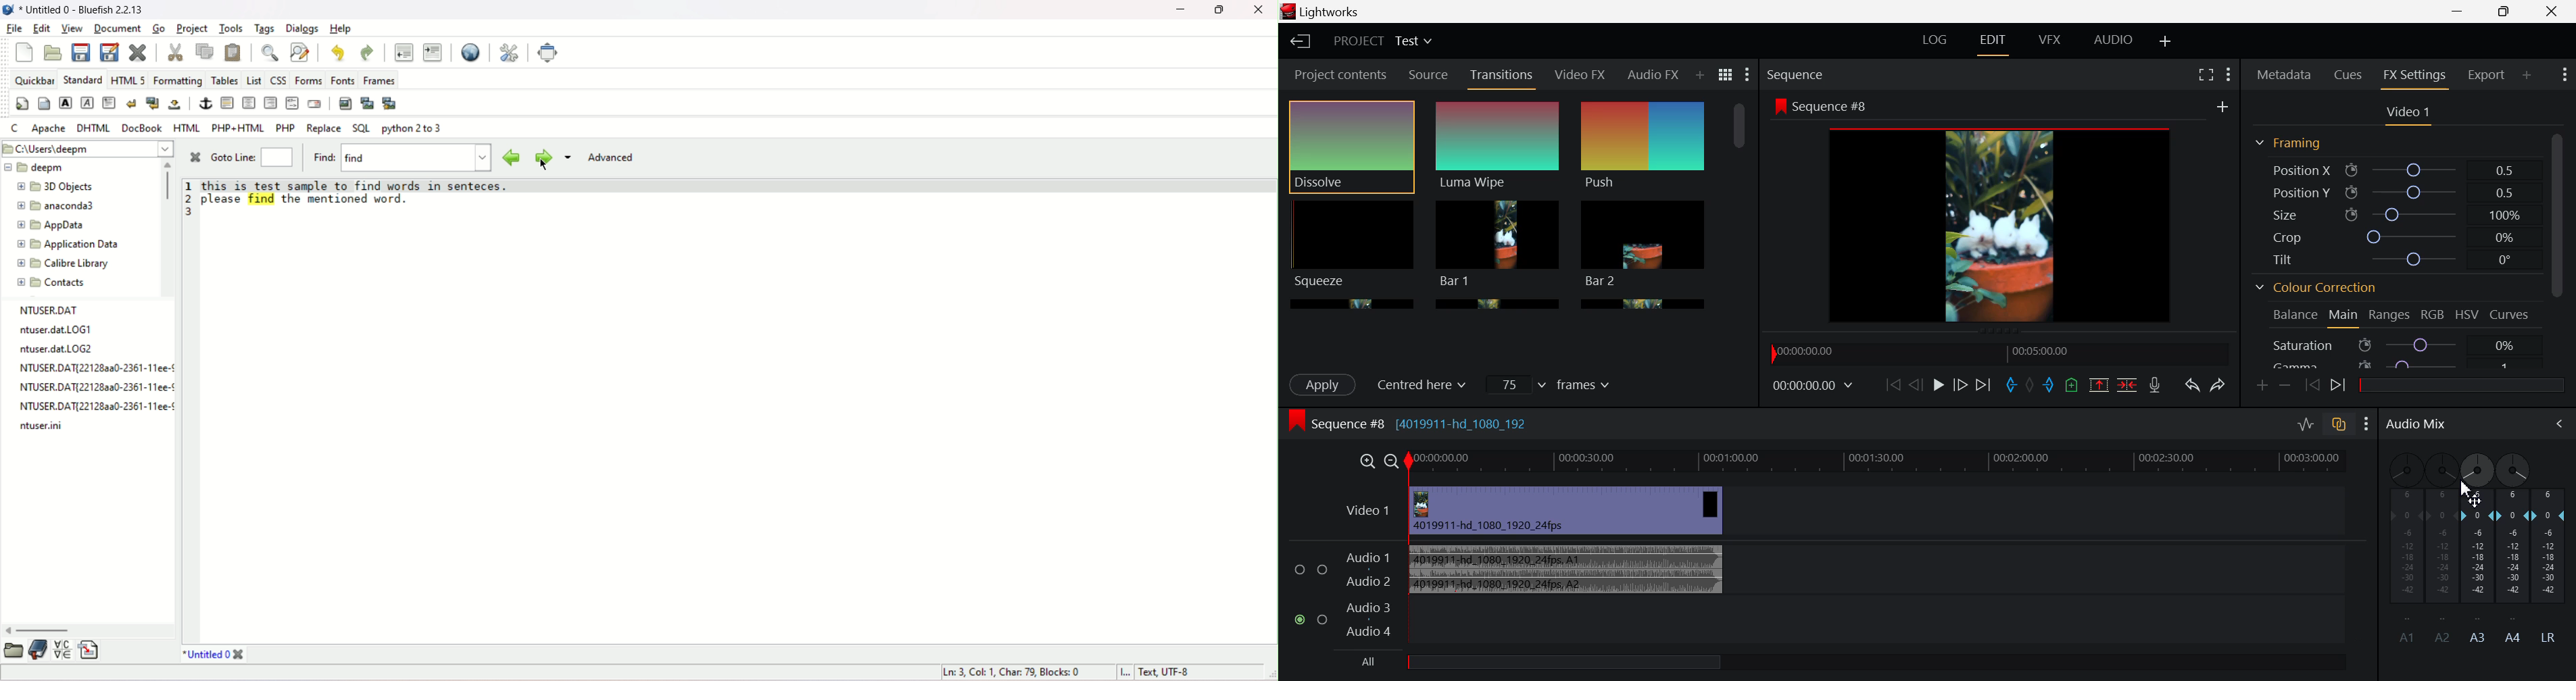 The image size is (2576, 700). I want to click on Video Input, so click(1558, 511).